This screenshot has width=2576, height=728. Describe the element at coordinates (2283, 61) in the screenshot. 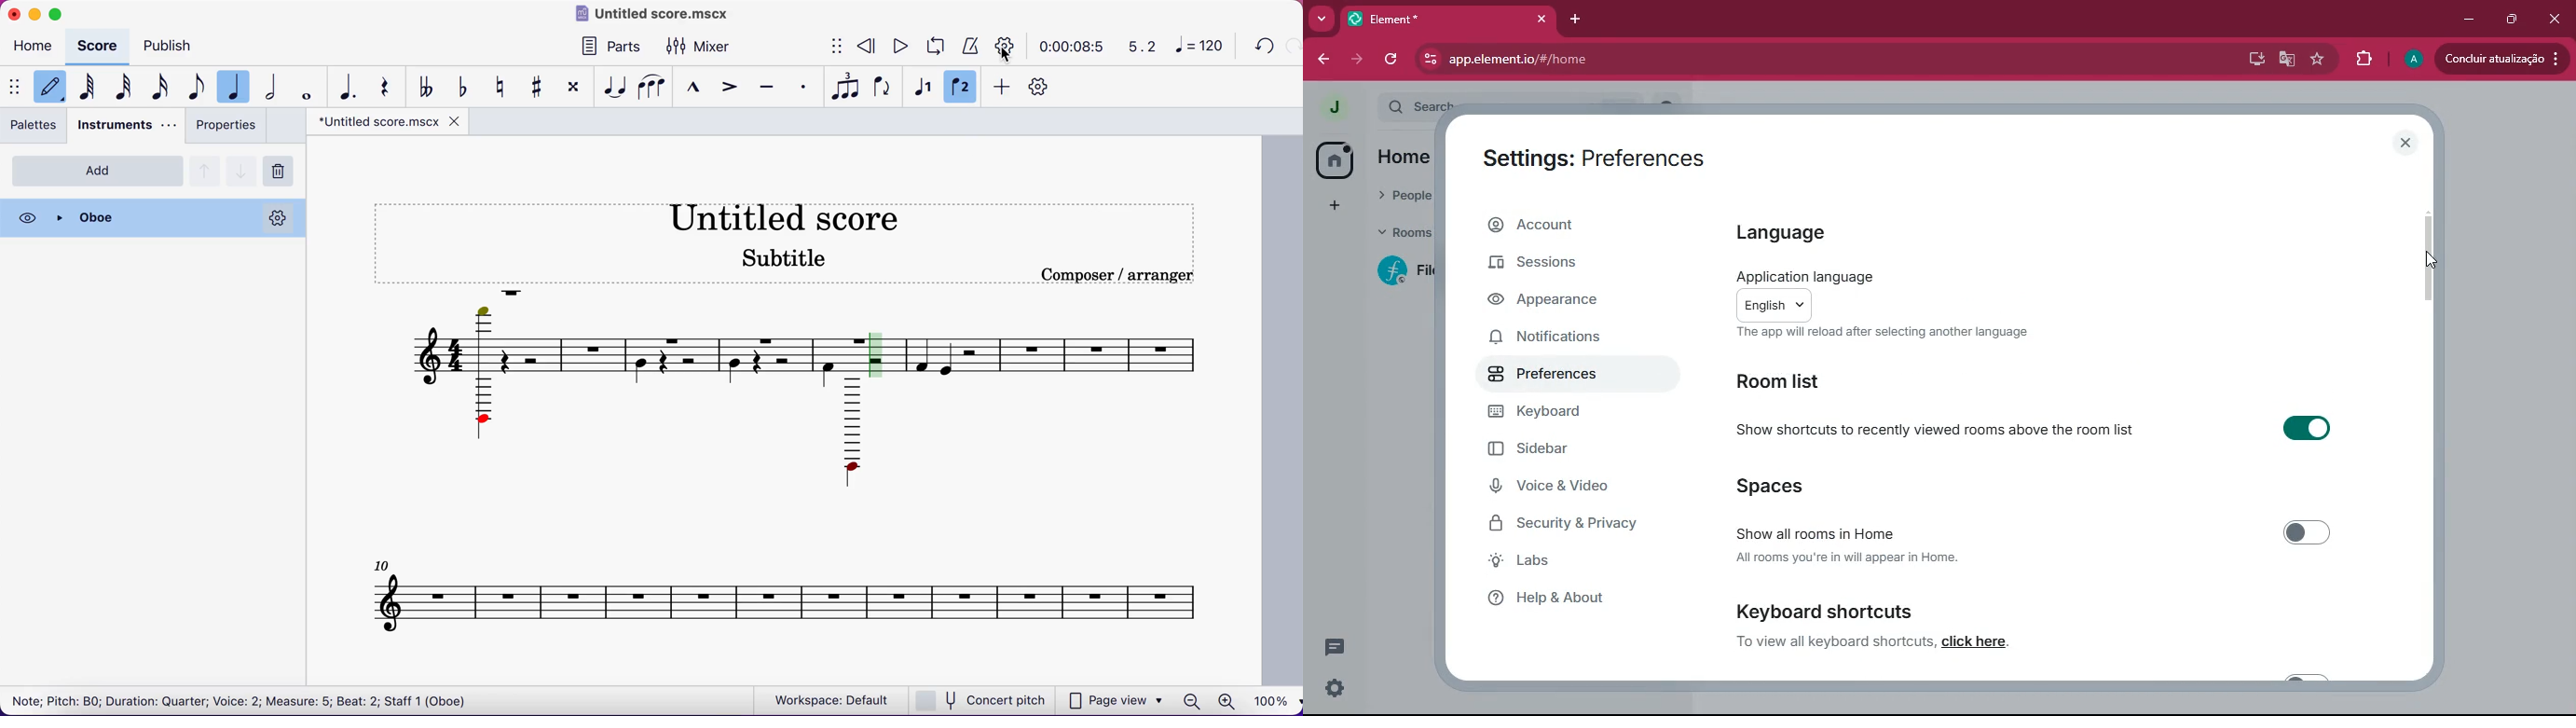

I see `google translate ` at that location.